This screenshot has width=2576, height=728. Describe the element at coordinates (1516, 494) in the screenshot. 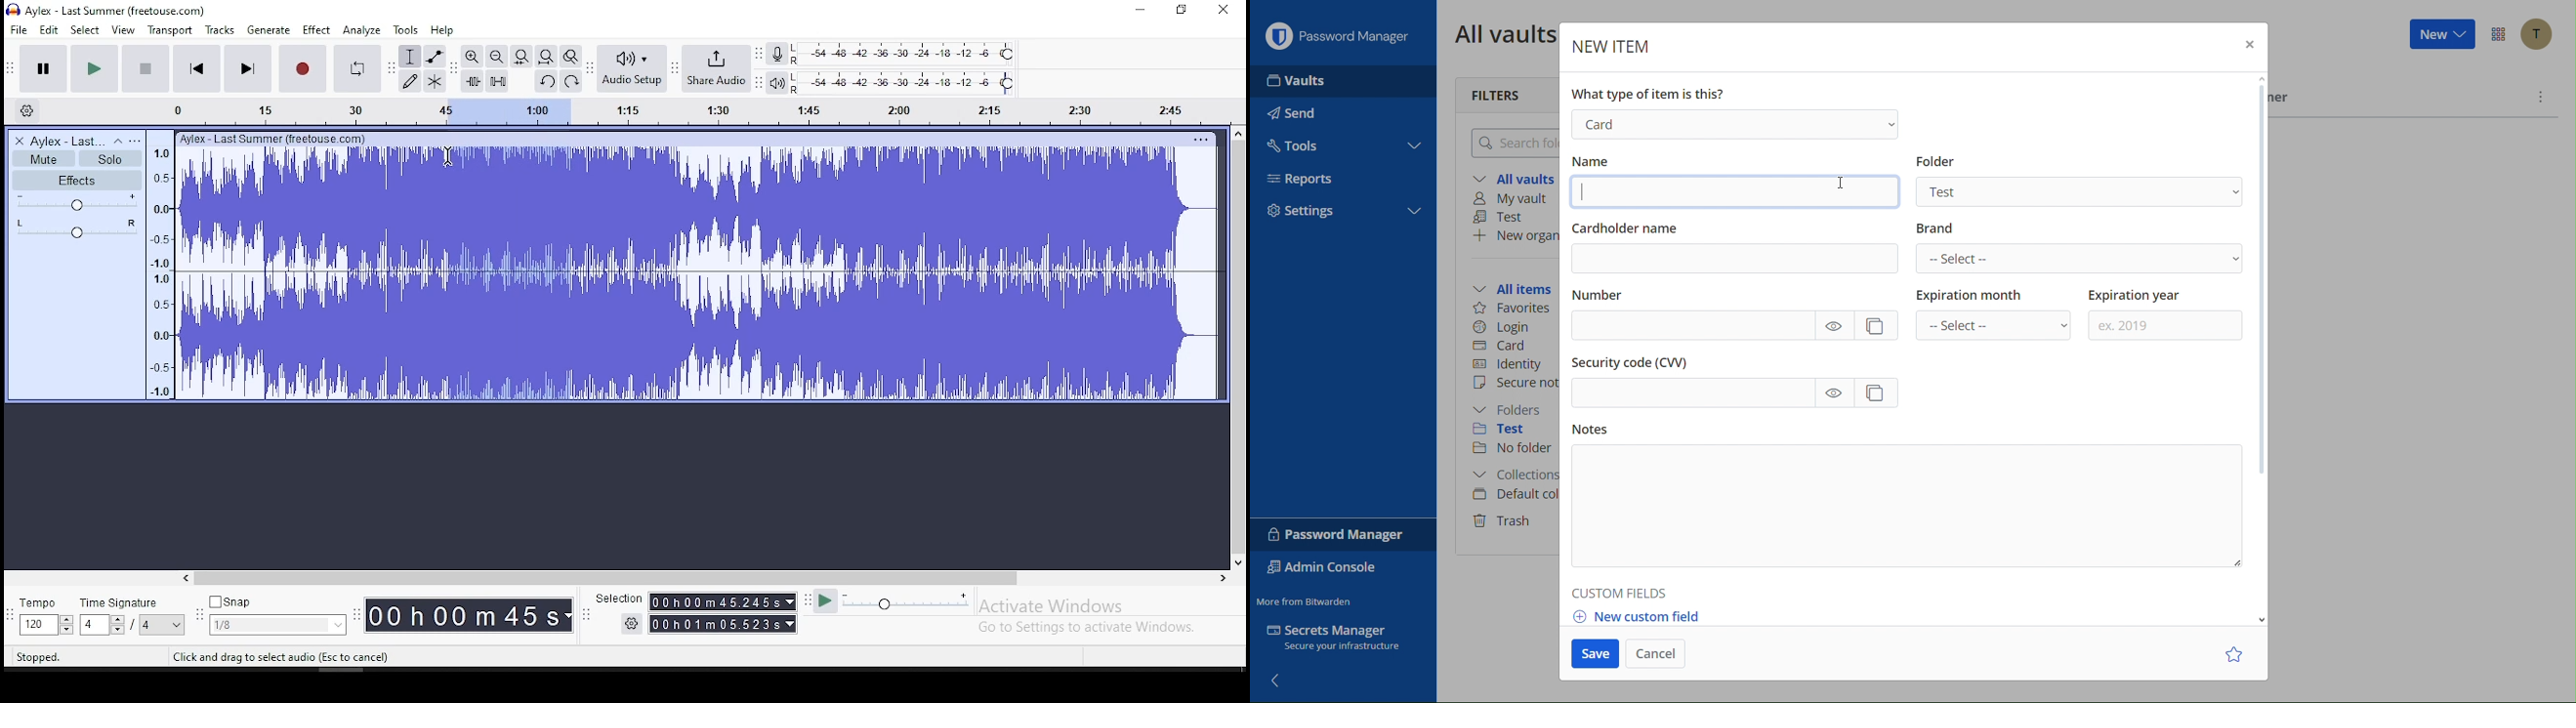

I see `Default collection` at that location.